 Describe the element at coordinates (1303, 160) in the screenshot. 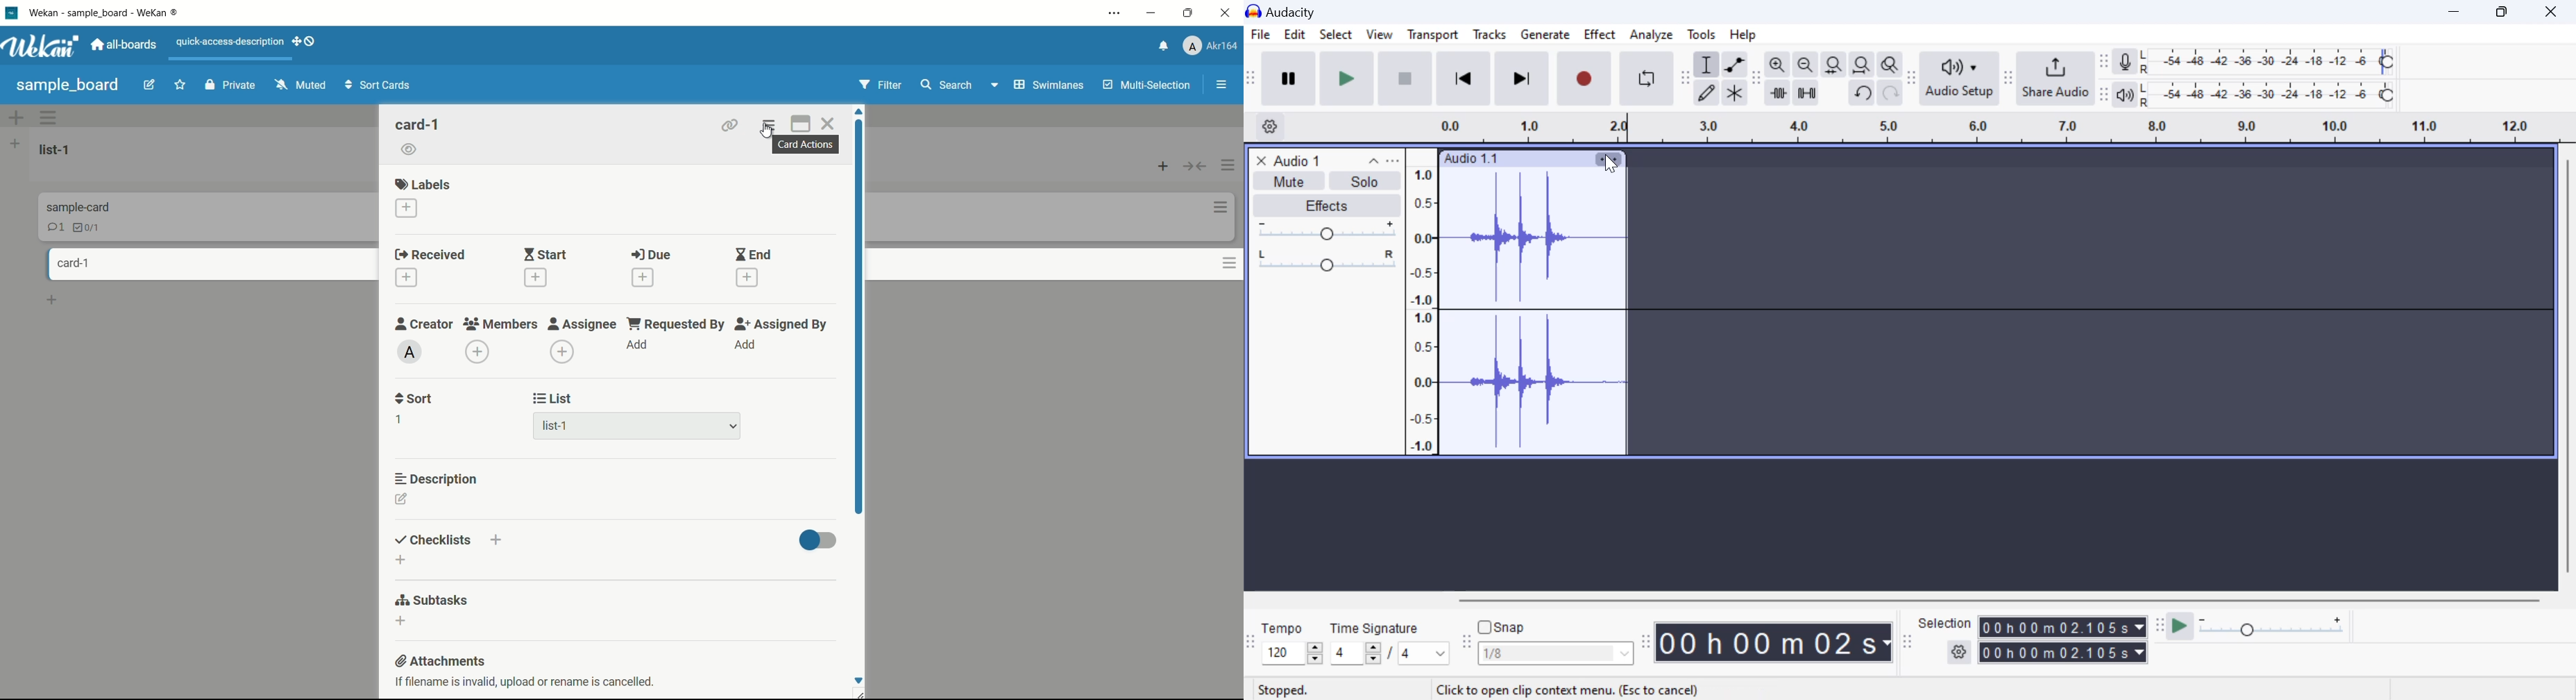

I see `Clip Title` at that location.